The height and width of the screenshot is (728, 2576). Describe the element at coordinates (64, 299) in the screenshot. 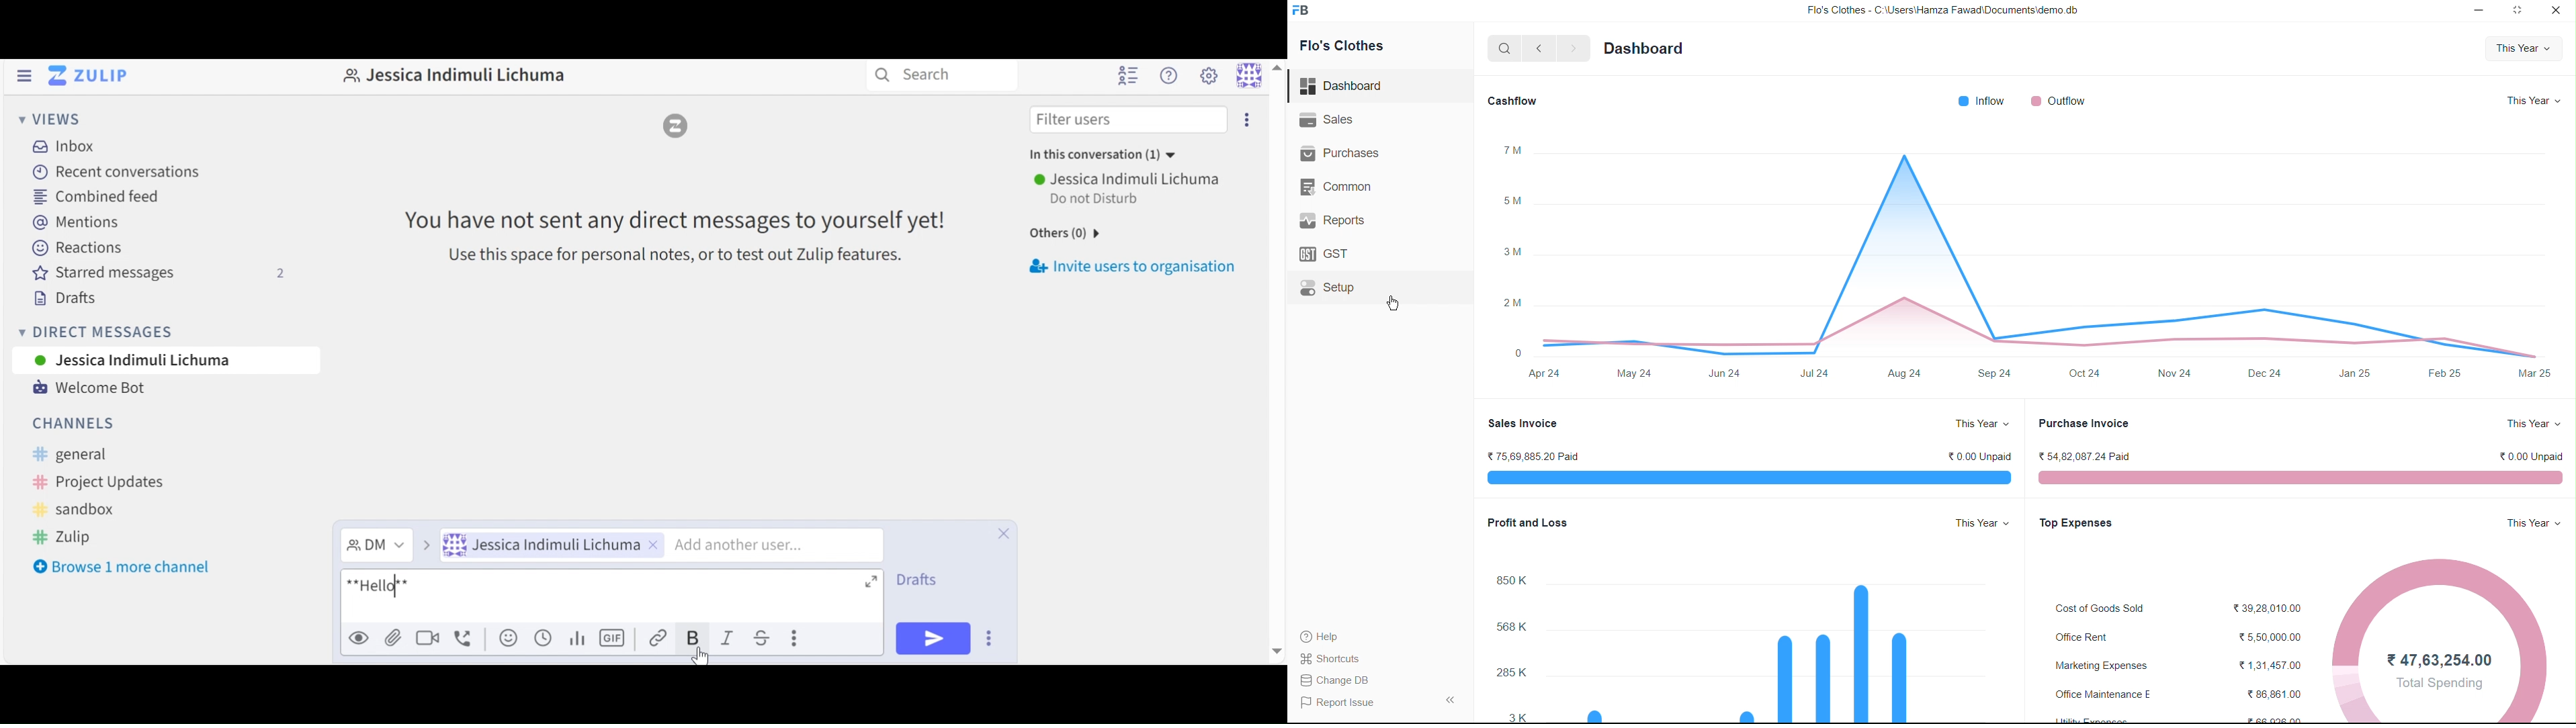

I see `Drafts` at that location.